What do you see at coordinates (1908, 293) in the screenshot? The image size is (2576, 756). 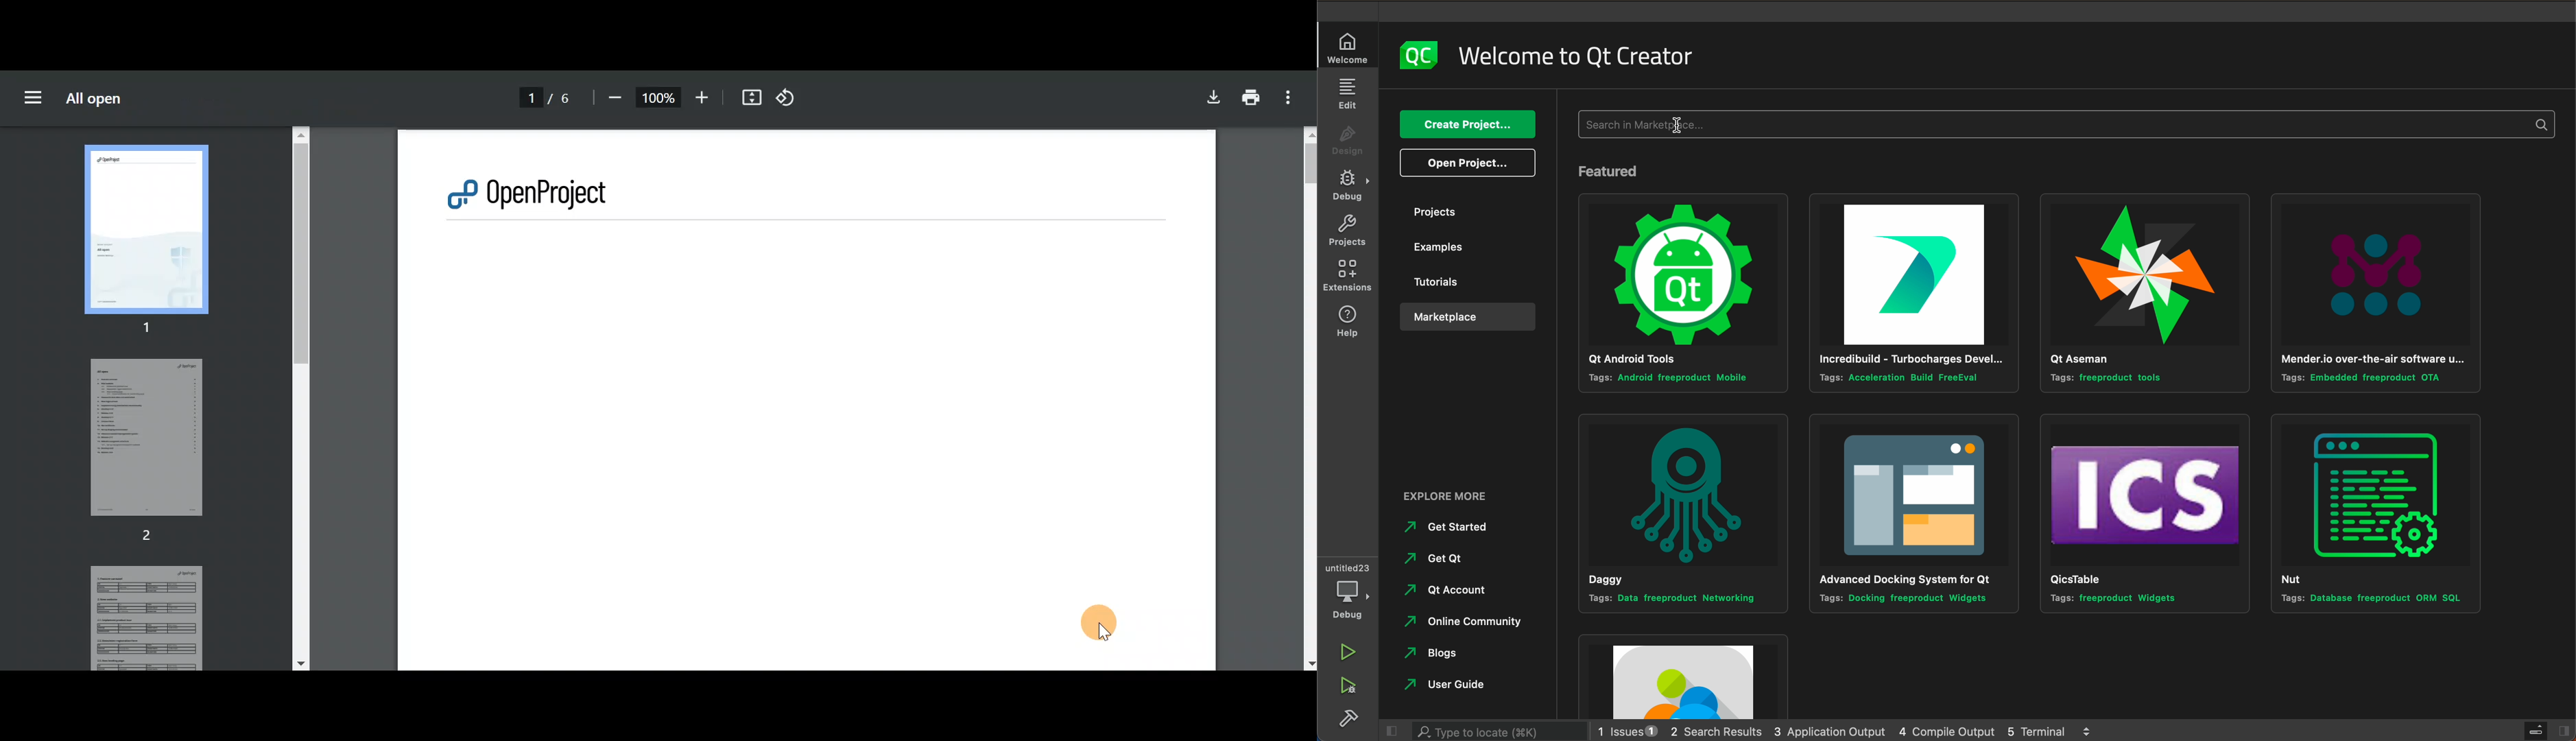 I see `` at bounding box center [1908, 293].